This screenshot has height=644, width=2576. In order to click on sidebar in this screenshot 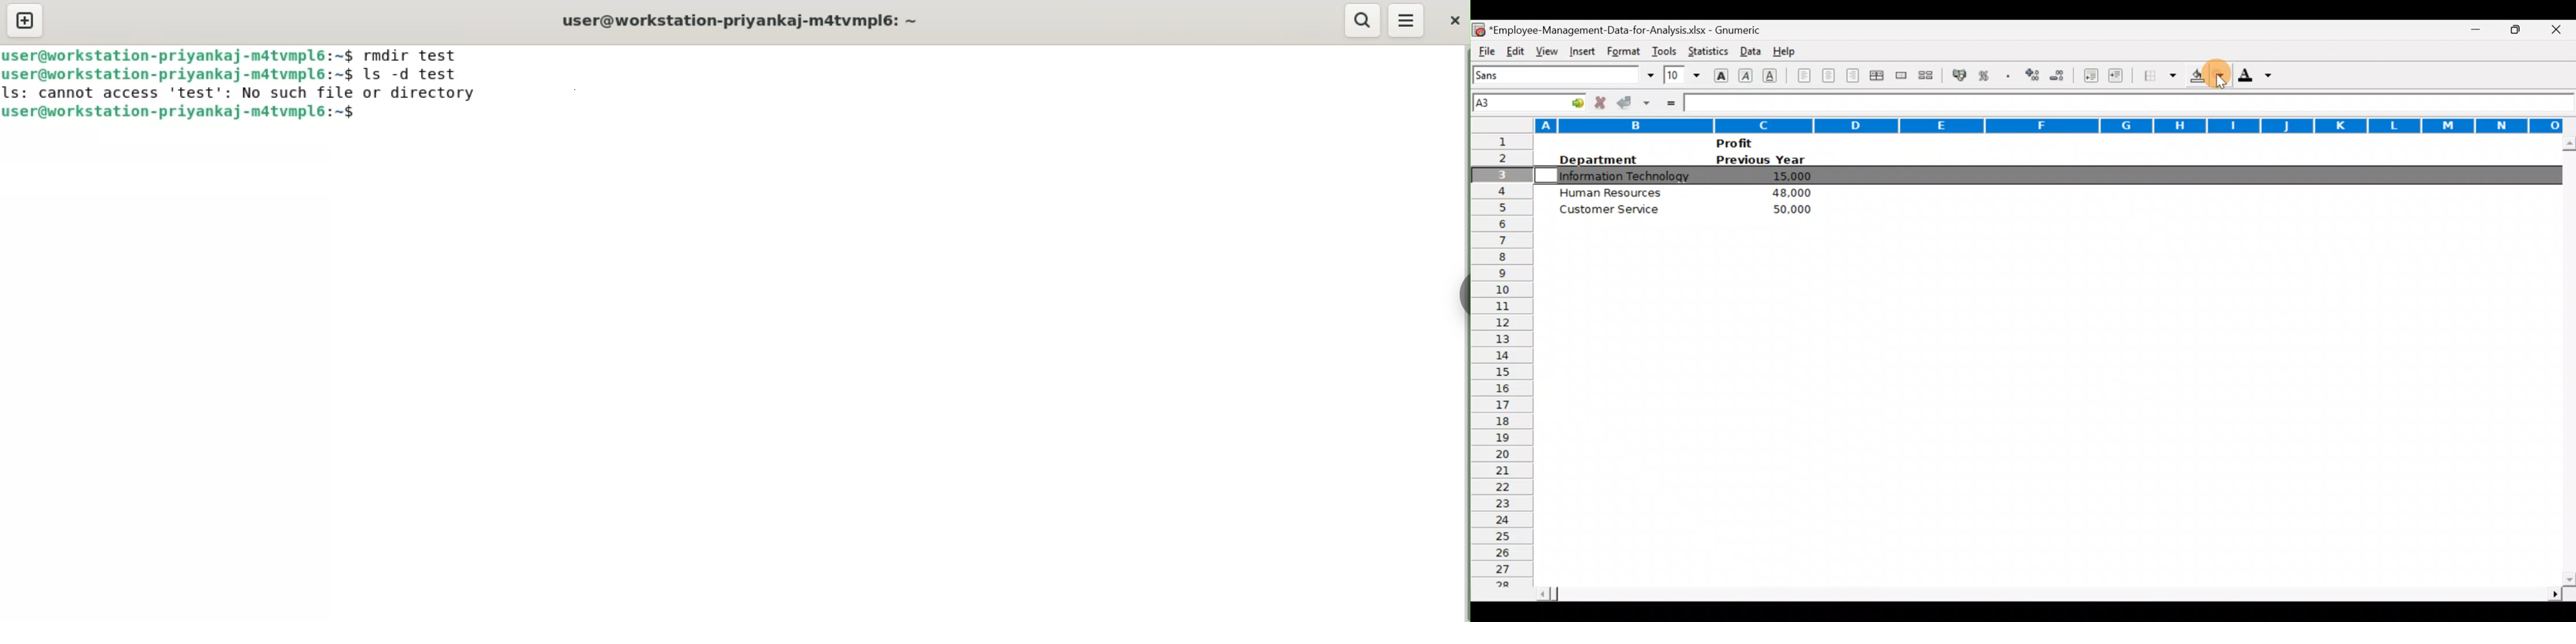, I will do `click(1461, 299)`.